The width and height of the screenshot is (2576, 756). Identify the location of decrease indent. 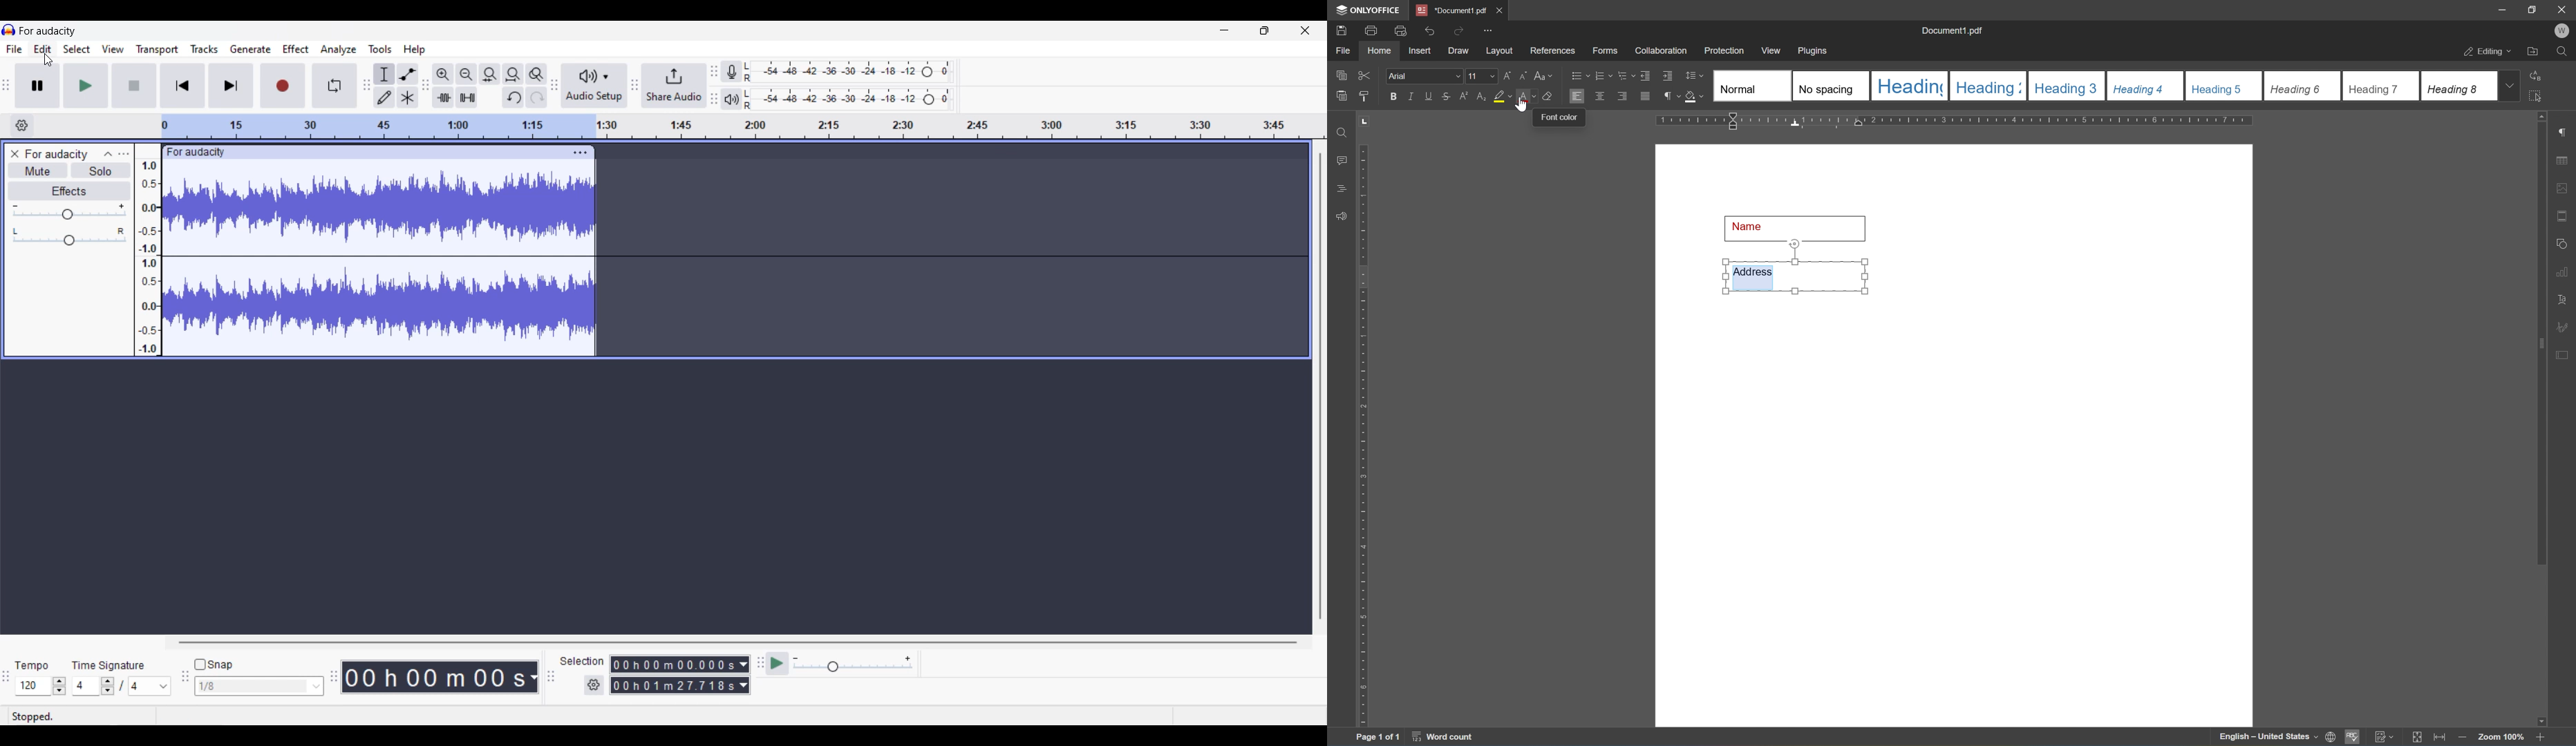
(1646, 75).